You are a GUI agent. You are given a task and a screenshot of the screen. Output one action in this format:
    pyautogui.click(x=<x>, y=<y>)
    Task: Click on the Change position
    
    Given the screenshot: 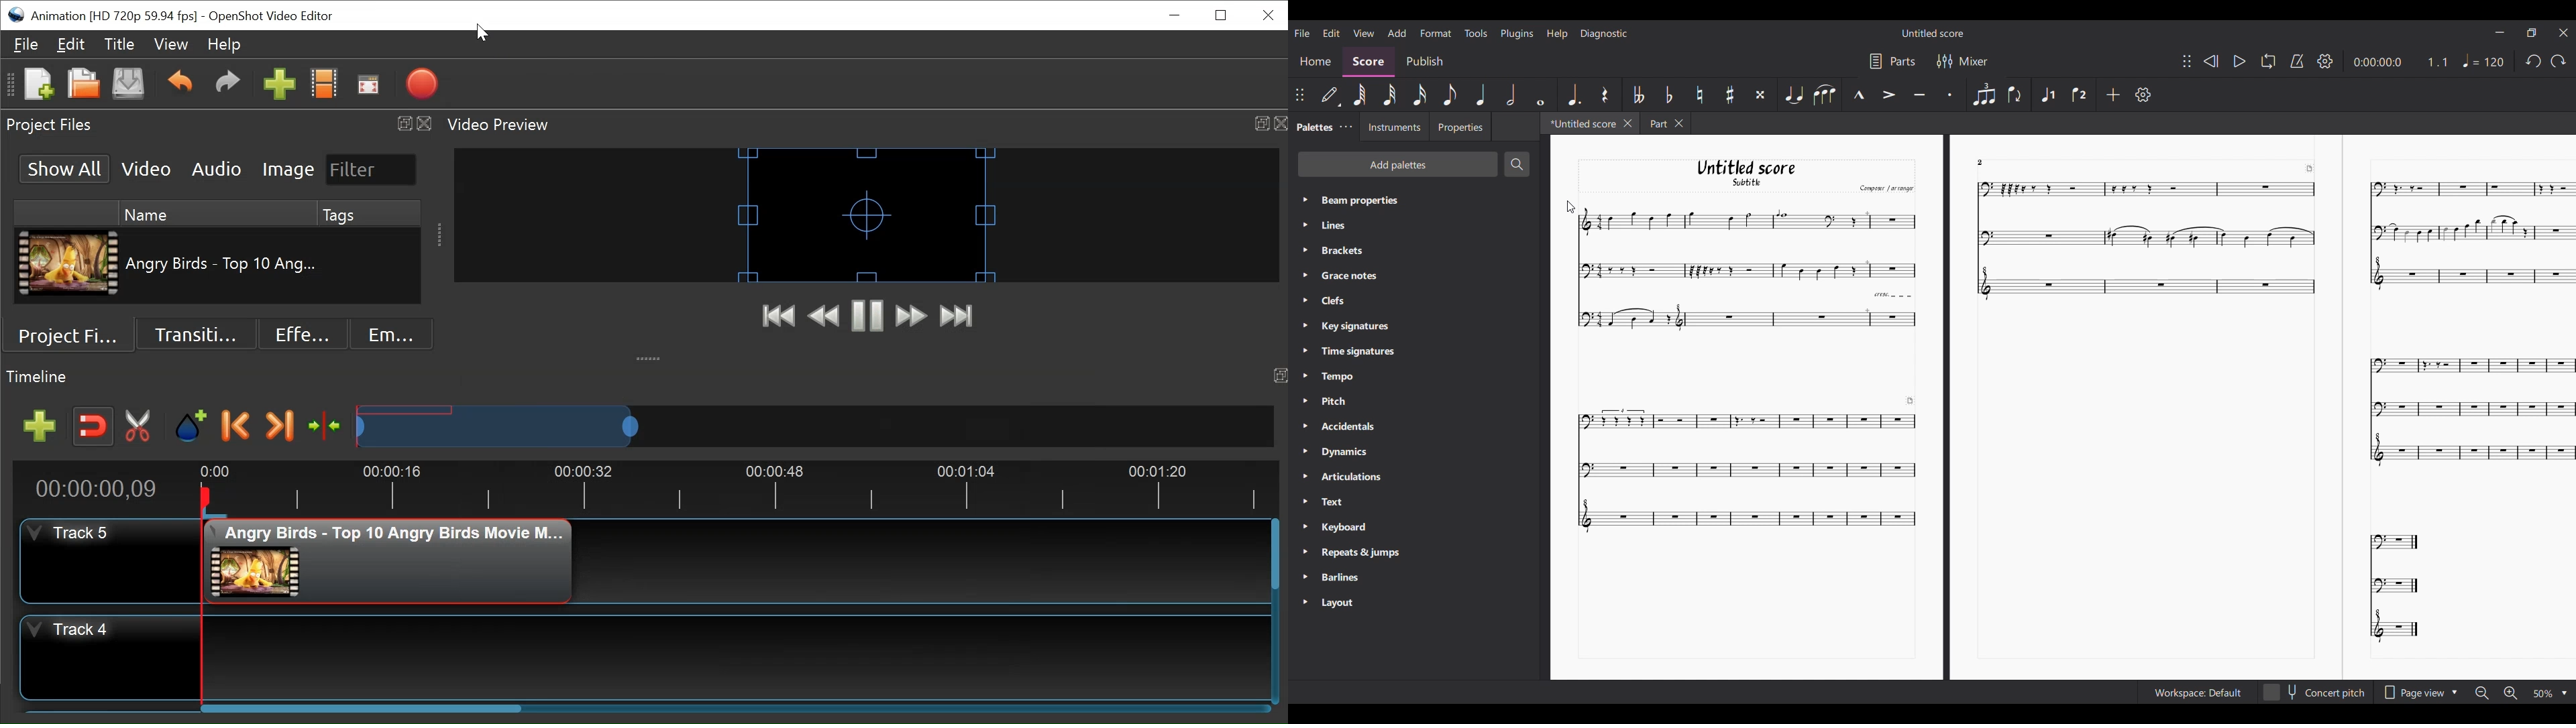 What is the action you would take?
    pyautogui.click(x=2186, y=60)
    